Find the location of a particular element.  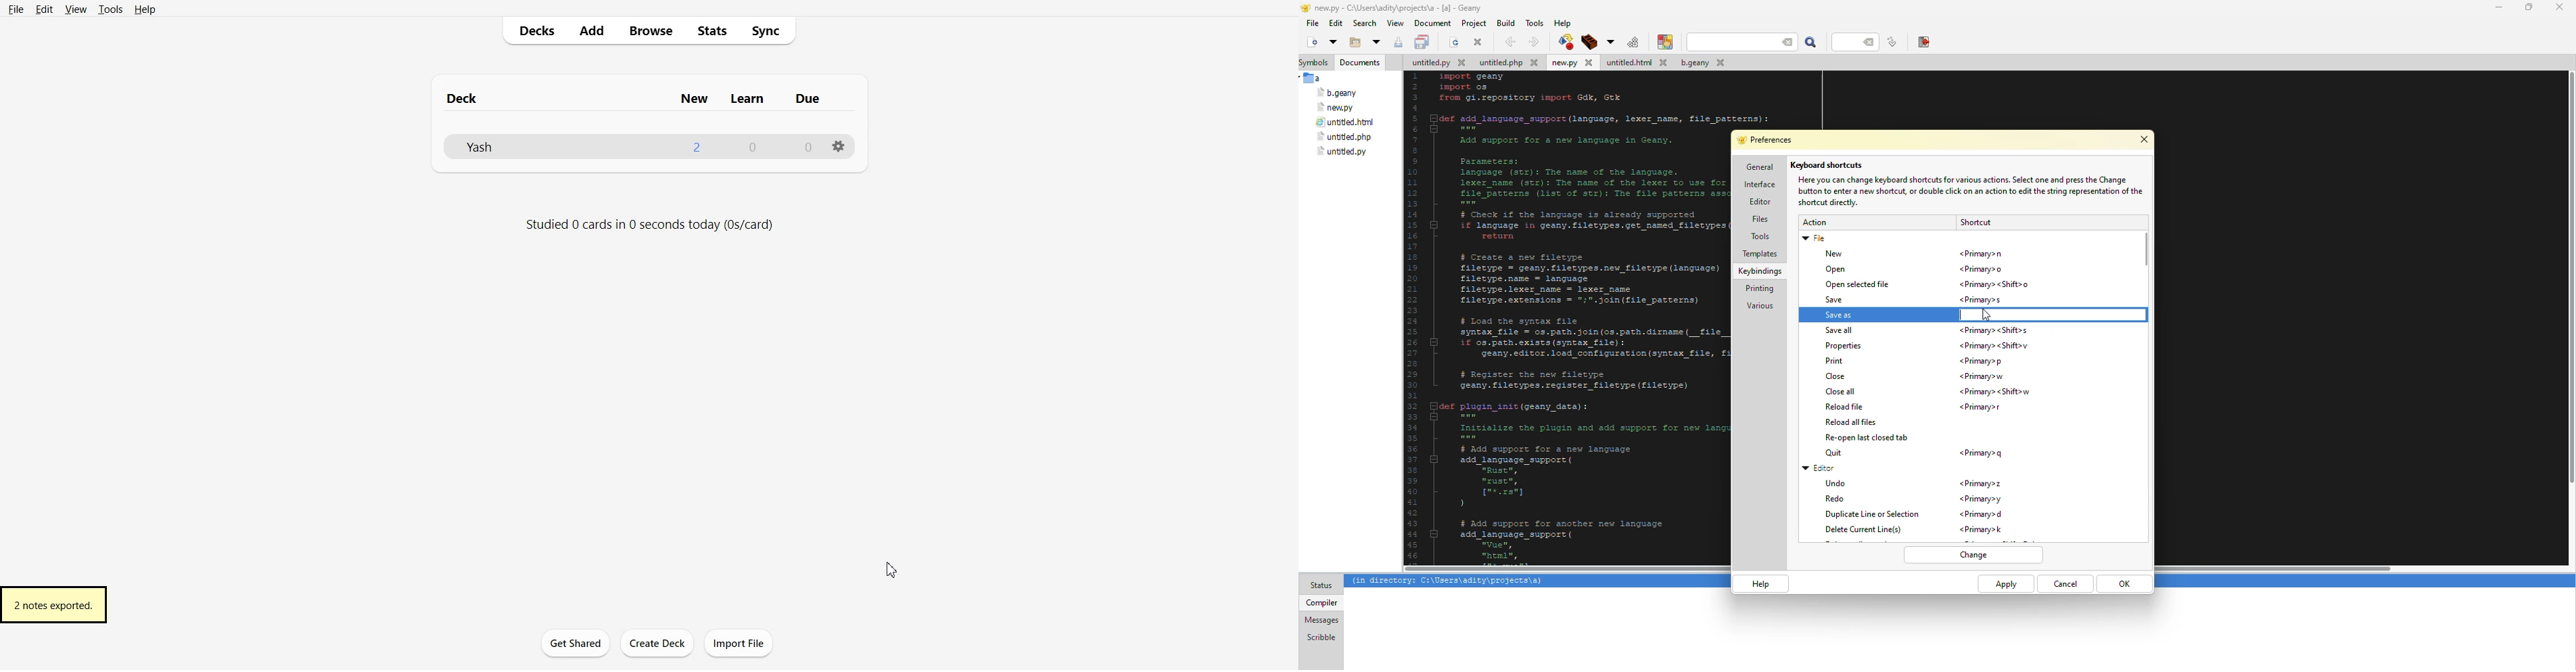

save all is located at coordinates (1840, 330).